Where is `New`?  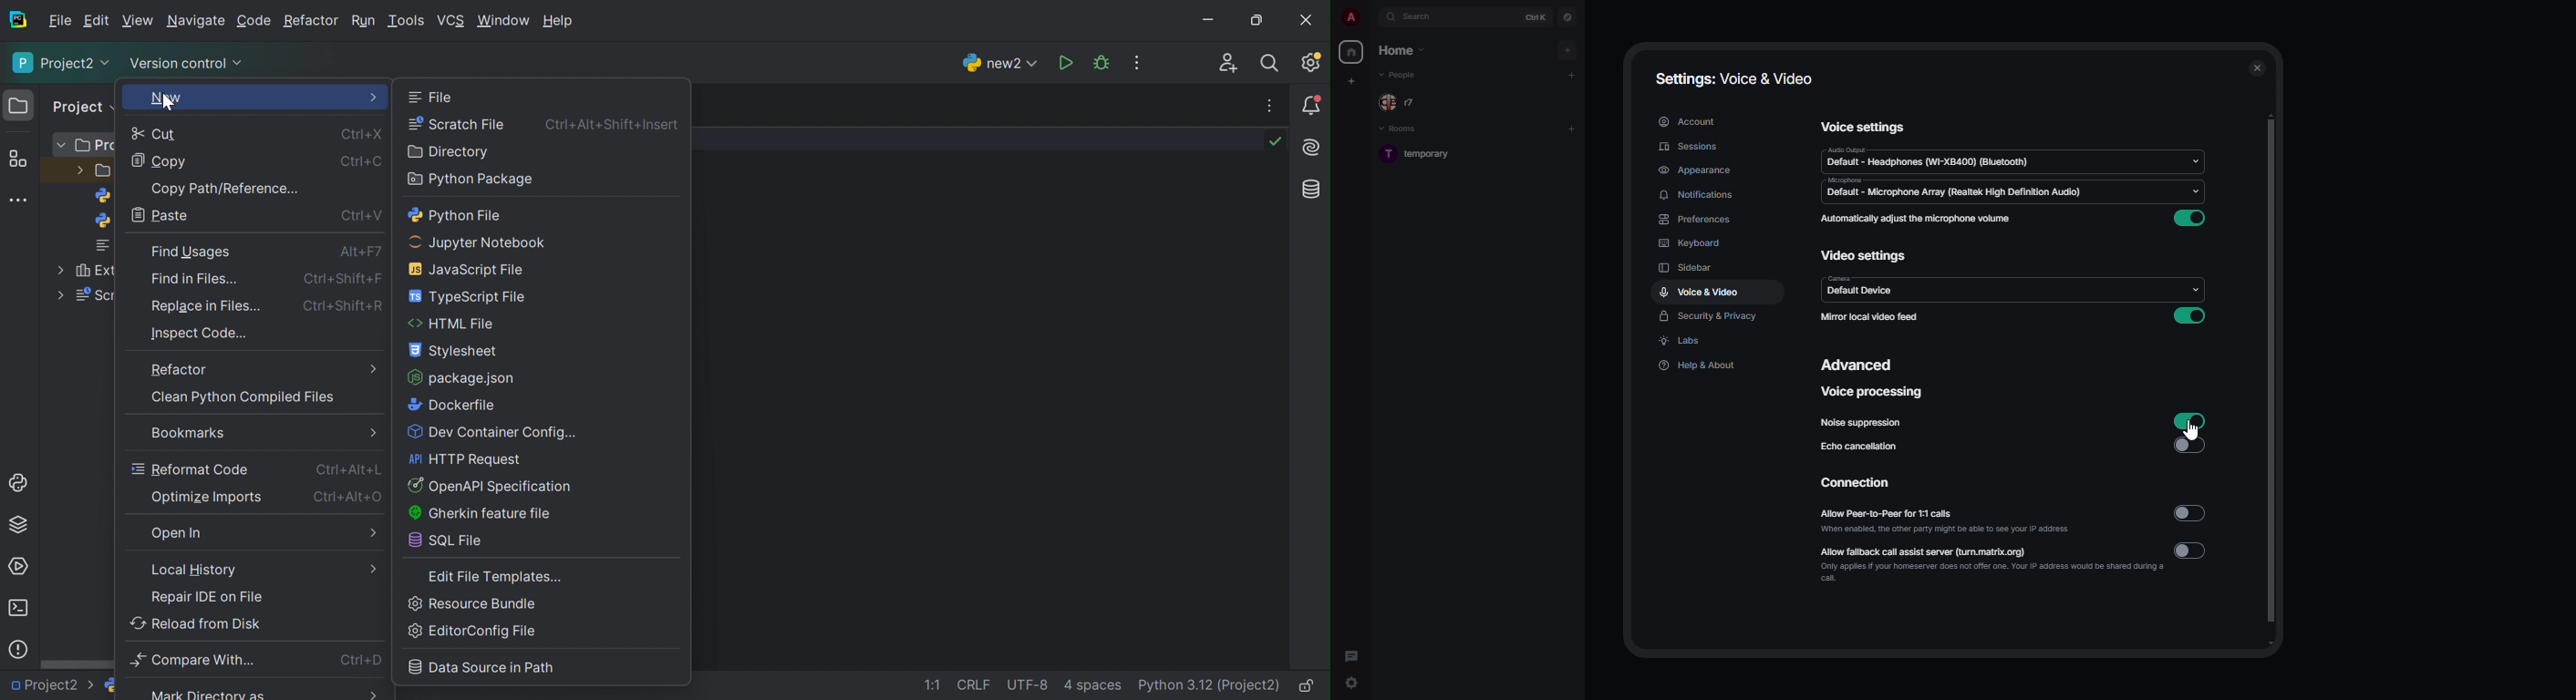 New is located at coordinates (164, 99).